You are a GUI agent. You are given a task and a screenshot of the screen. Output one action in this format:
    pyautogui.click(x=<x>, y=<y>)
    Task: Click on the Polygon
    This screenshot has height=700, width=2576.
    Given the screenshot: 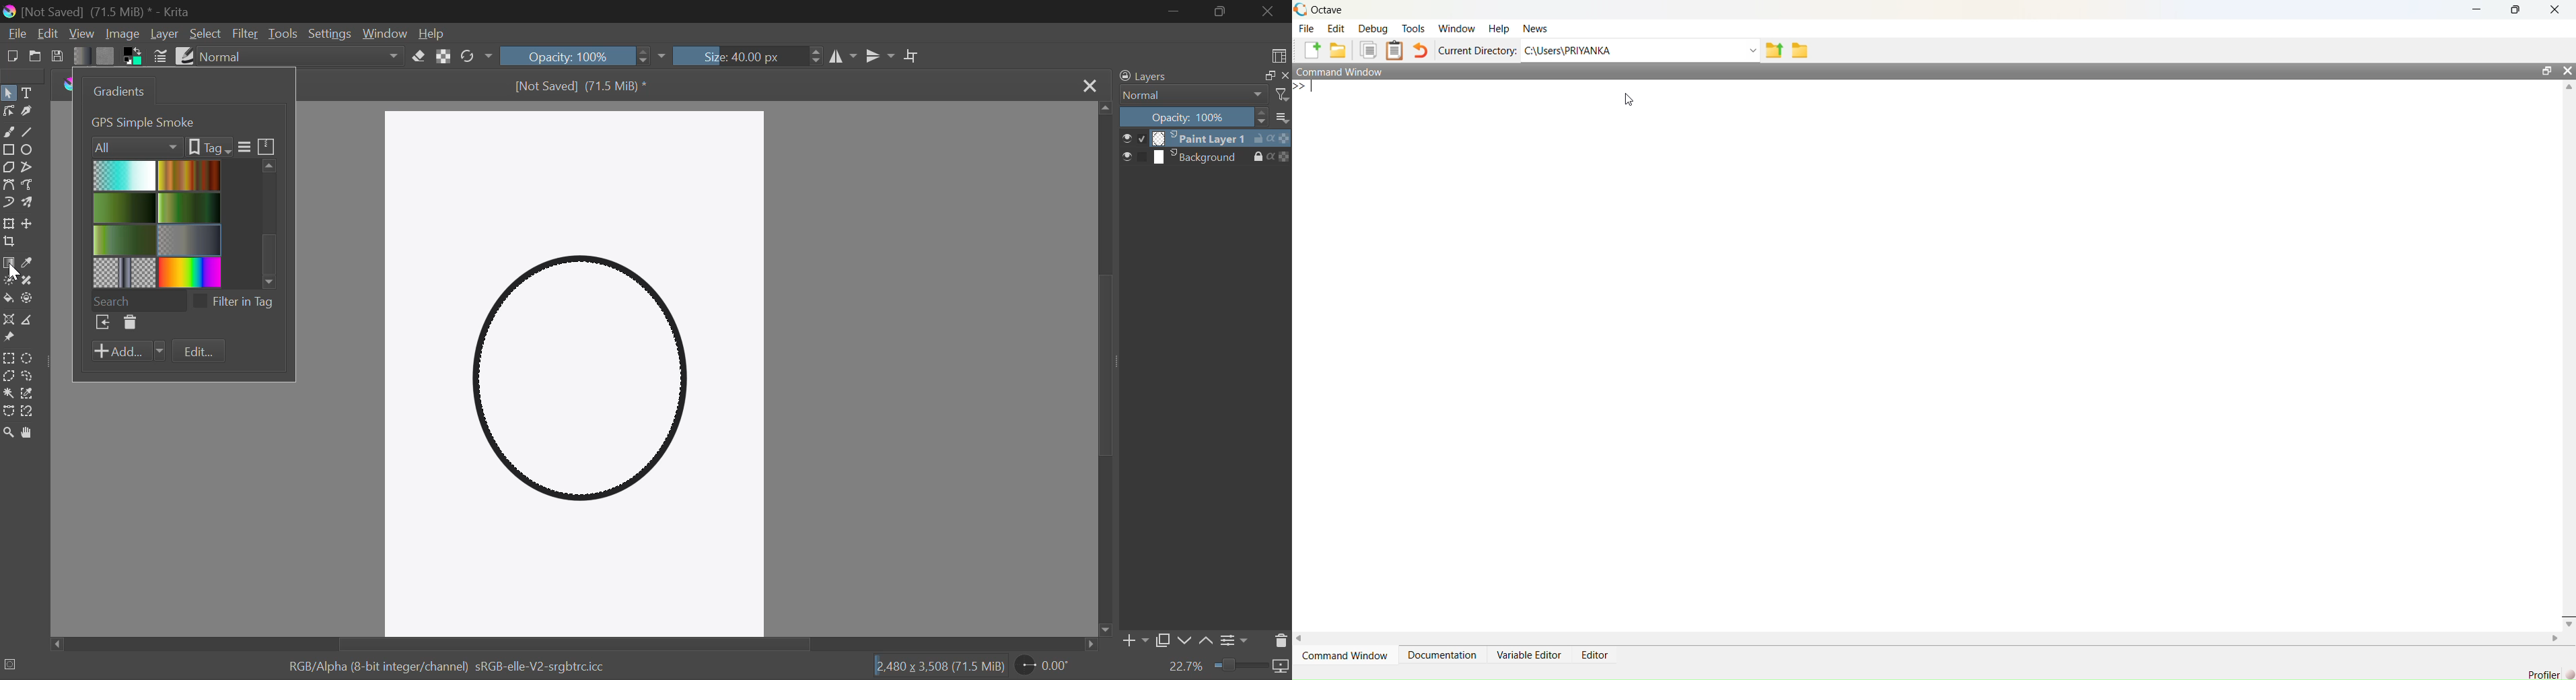 What is the action you would take?
    pyautogui.click(x=9, y=168)
    